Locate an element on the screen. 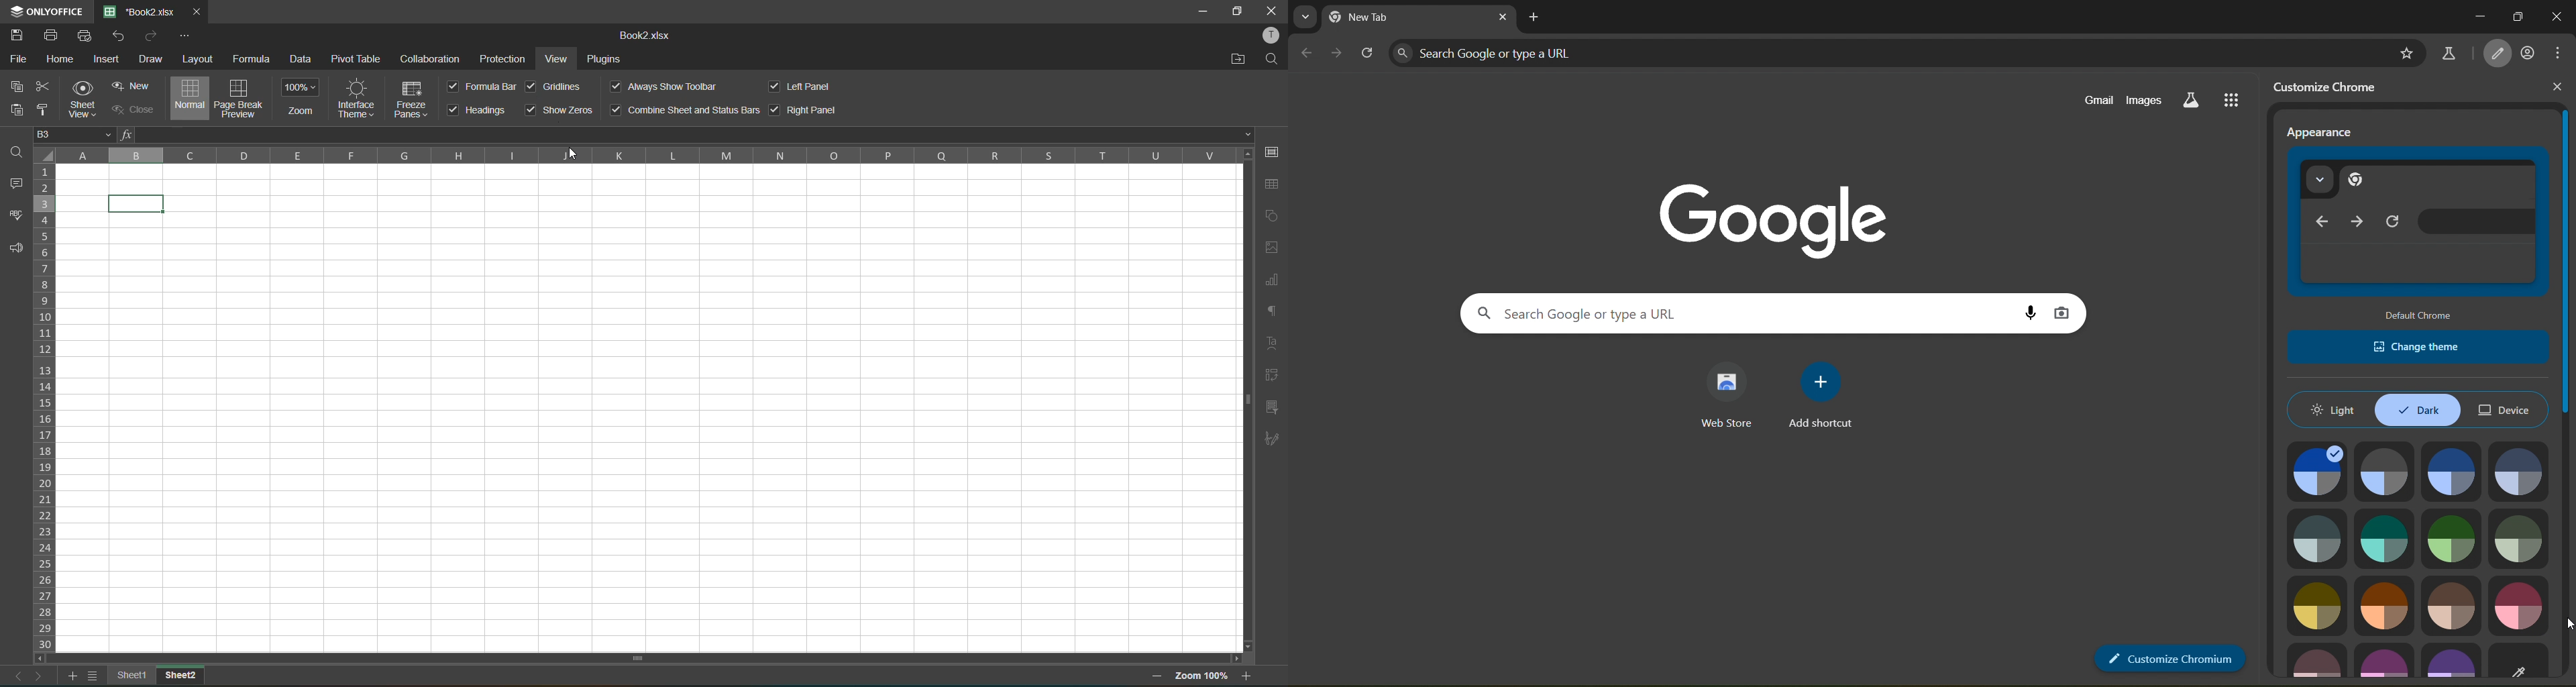  image search is located at coordinates (2065, 315).